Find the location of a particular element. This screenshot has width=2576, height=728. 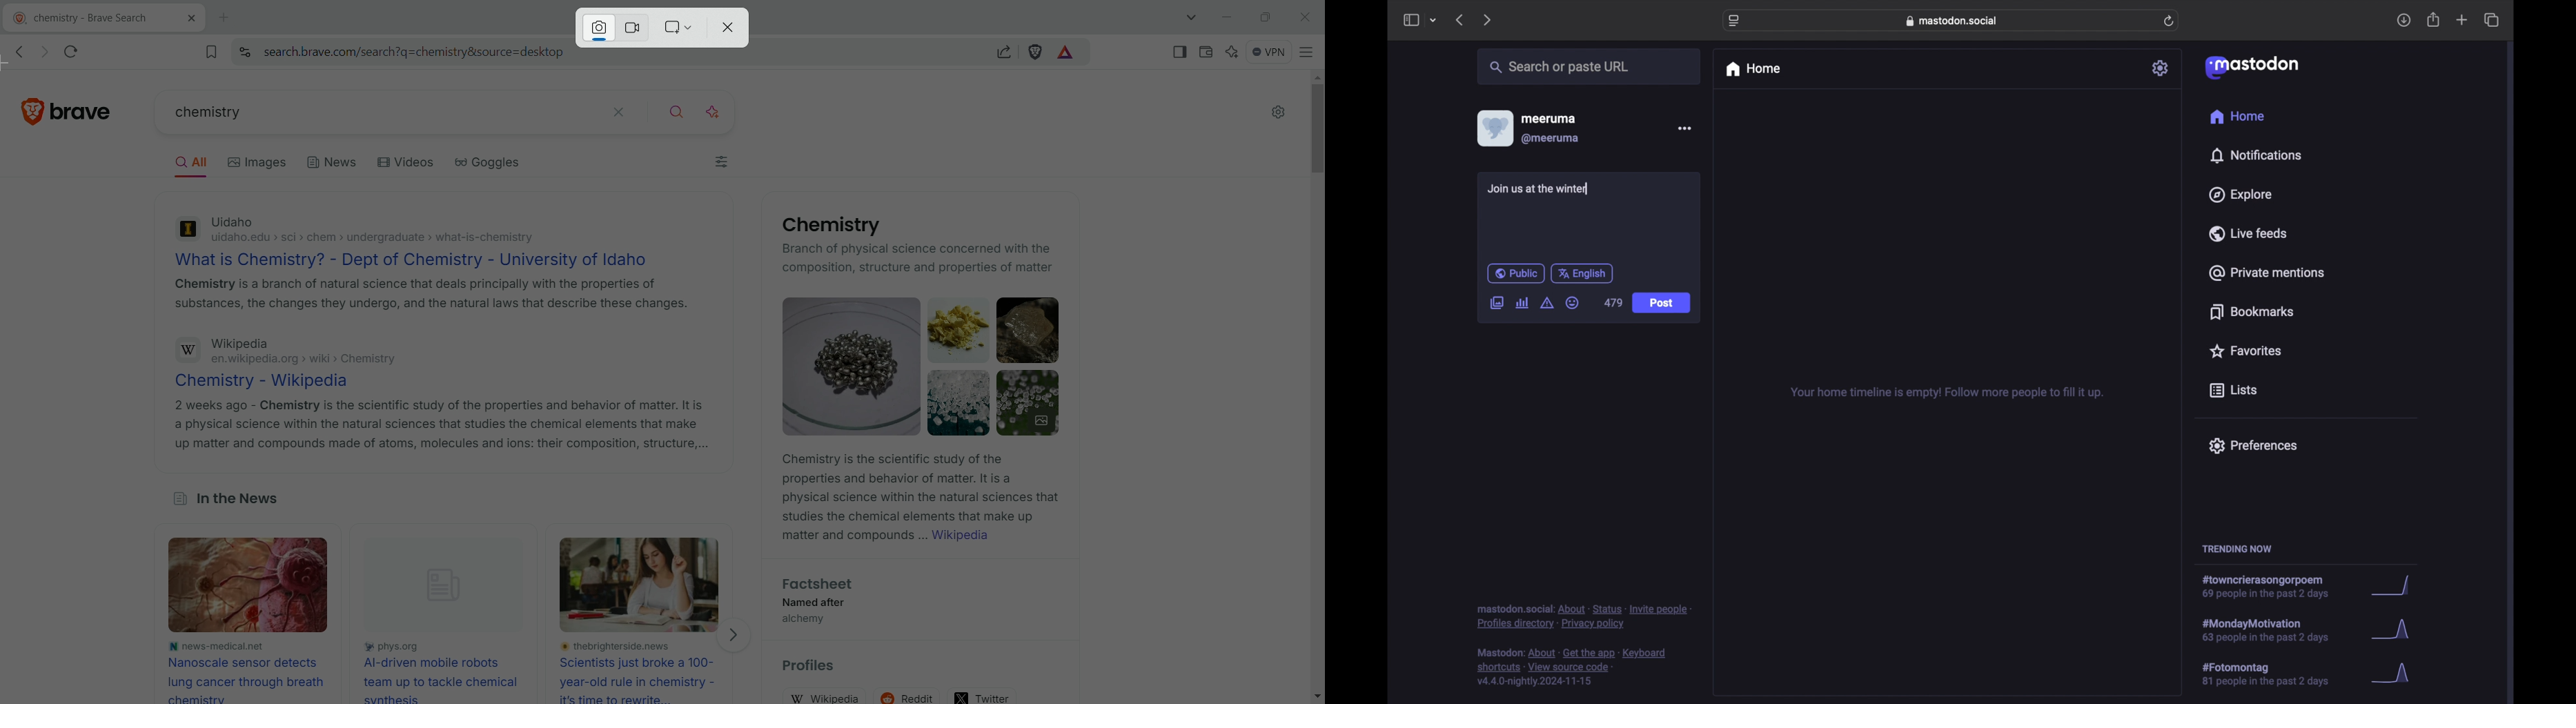

sidebar is located at coordinates (1410, 20).